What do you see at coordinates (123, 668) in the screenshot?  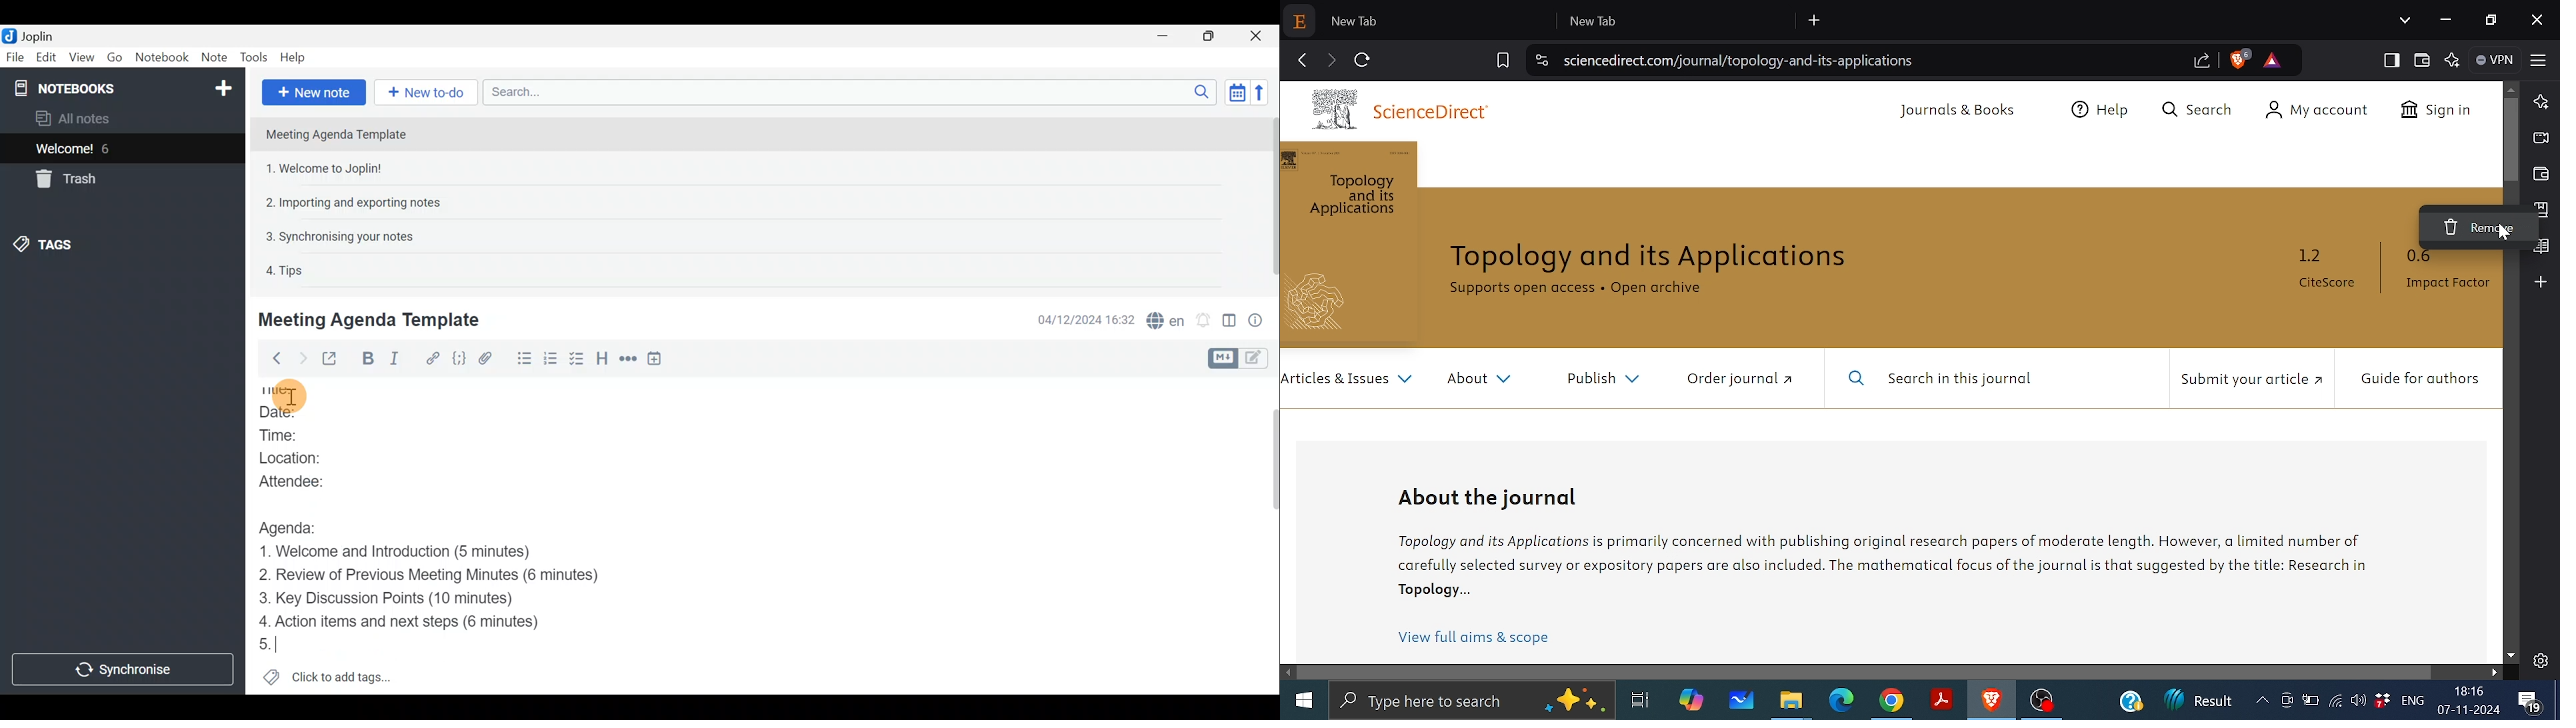 I see `Synchronise` at bounding box center [123, 668].